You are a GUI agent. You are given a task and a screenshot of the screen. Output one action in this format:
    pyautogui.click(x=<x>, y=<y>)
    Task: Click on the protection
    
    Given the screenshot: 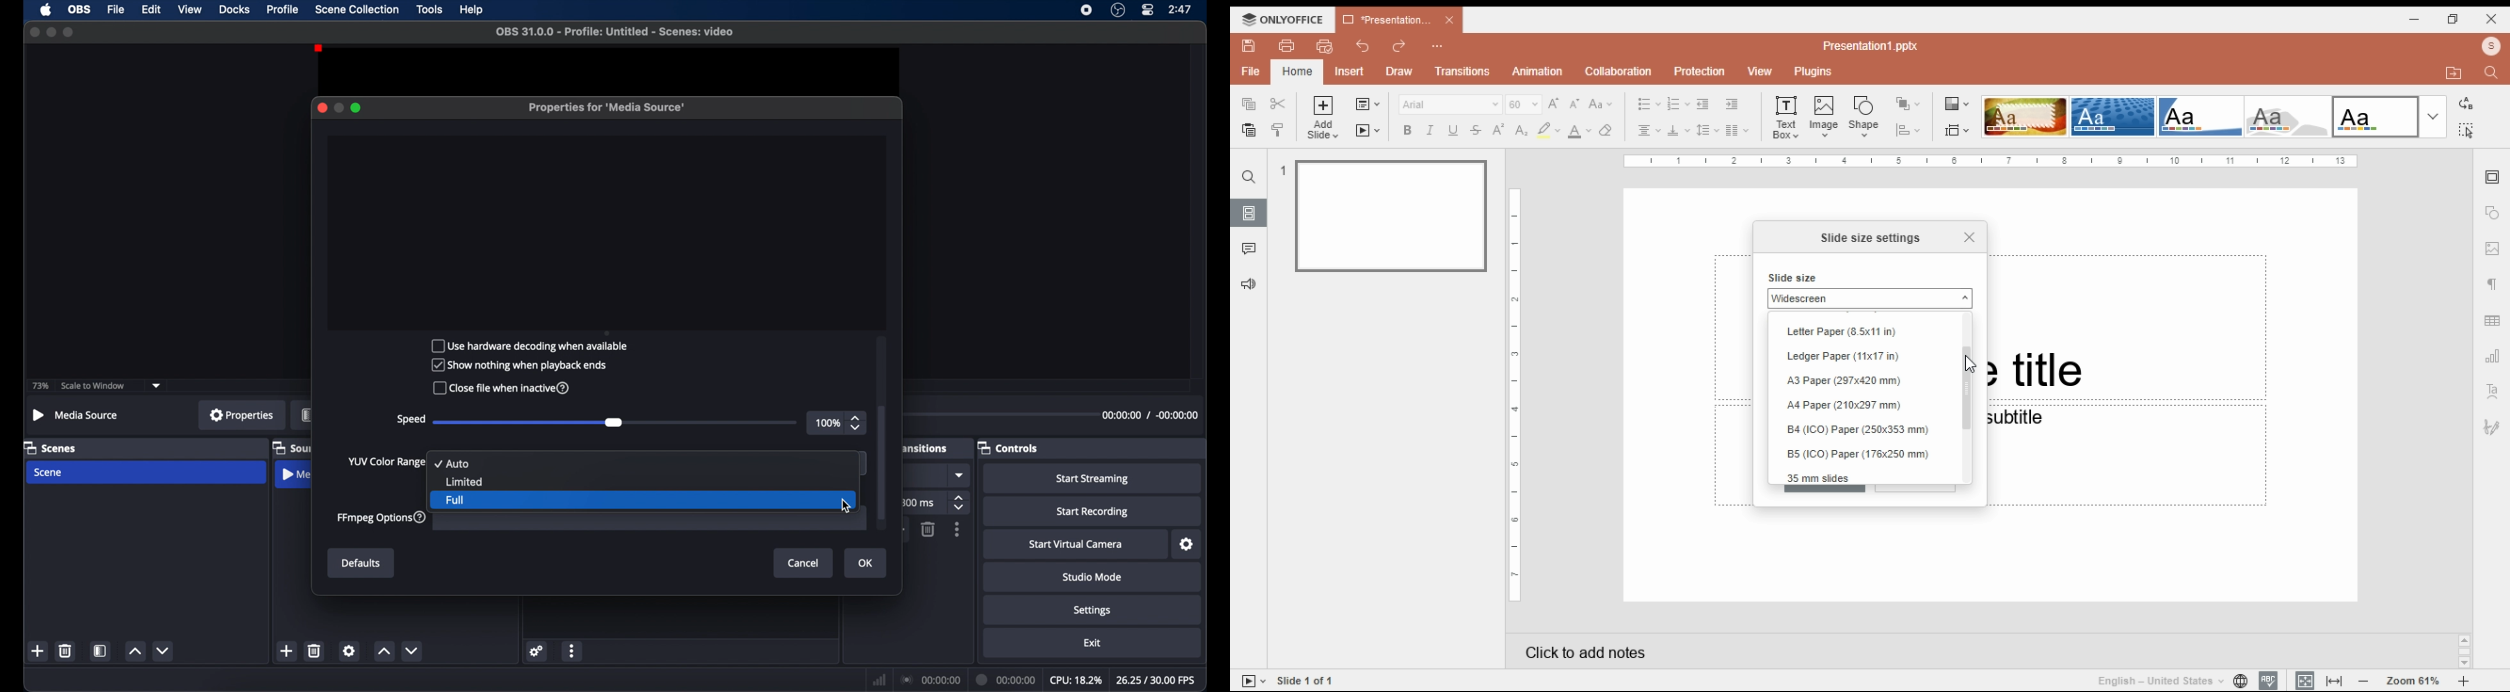 What is the action you would take?
    pyautogui.click(x=1699, y=72)
    